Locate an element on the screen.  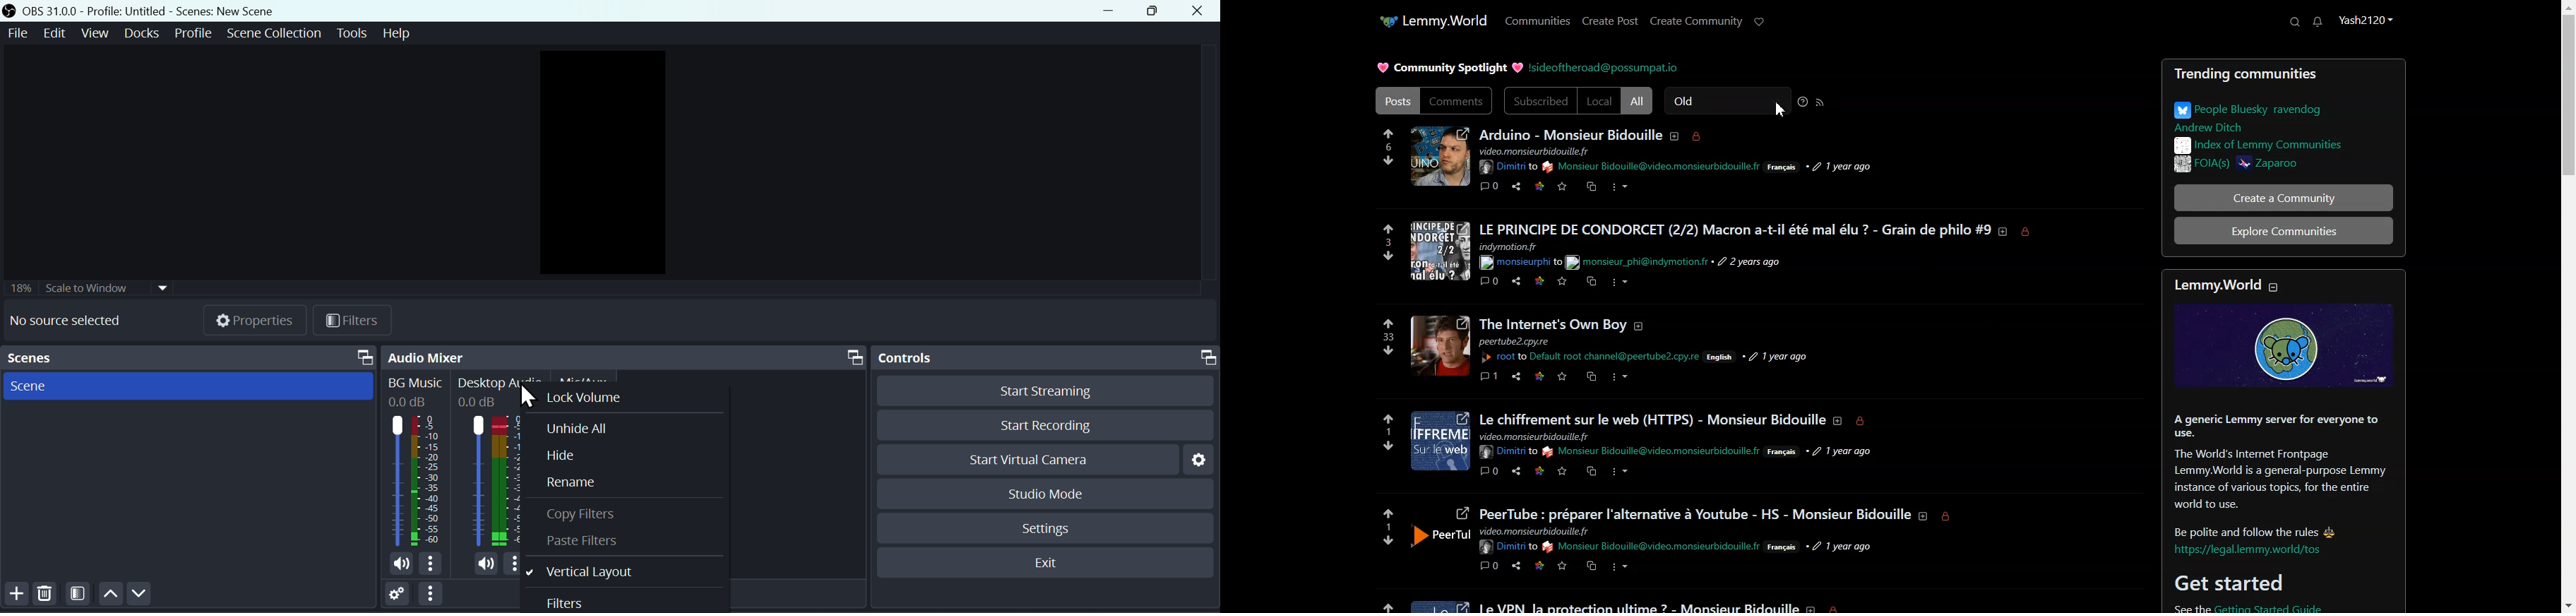
Copy is located at coordinates (1590, 186).